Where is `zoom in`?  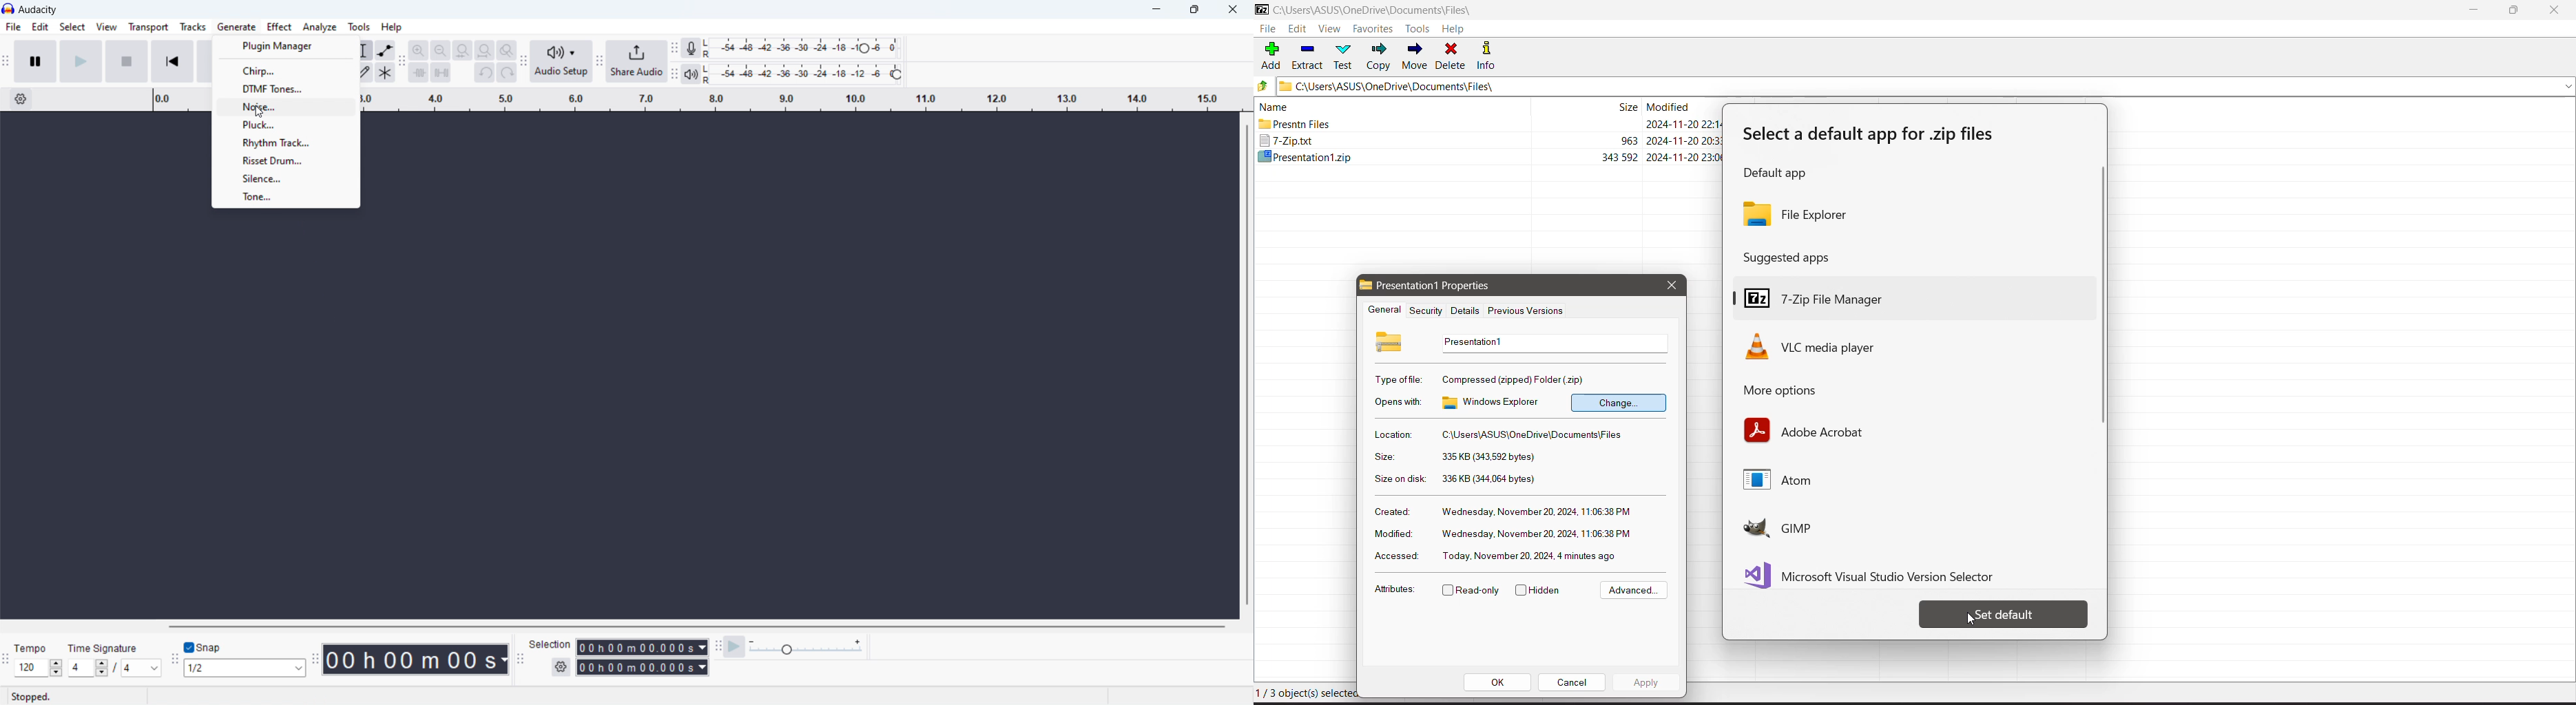
zoom in is located at coordinates (419, 50).